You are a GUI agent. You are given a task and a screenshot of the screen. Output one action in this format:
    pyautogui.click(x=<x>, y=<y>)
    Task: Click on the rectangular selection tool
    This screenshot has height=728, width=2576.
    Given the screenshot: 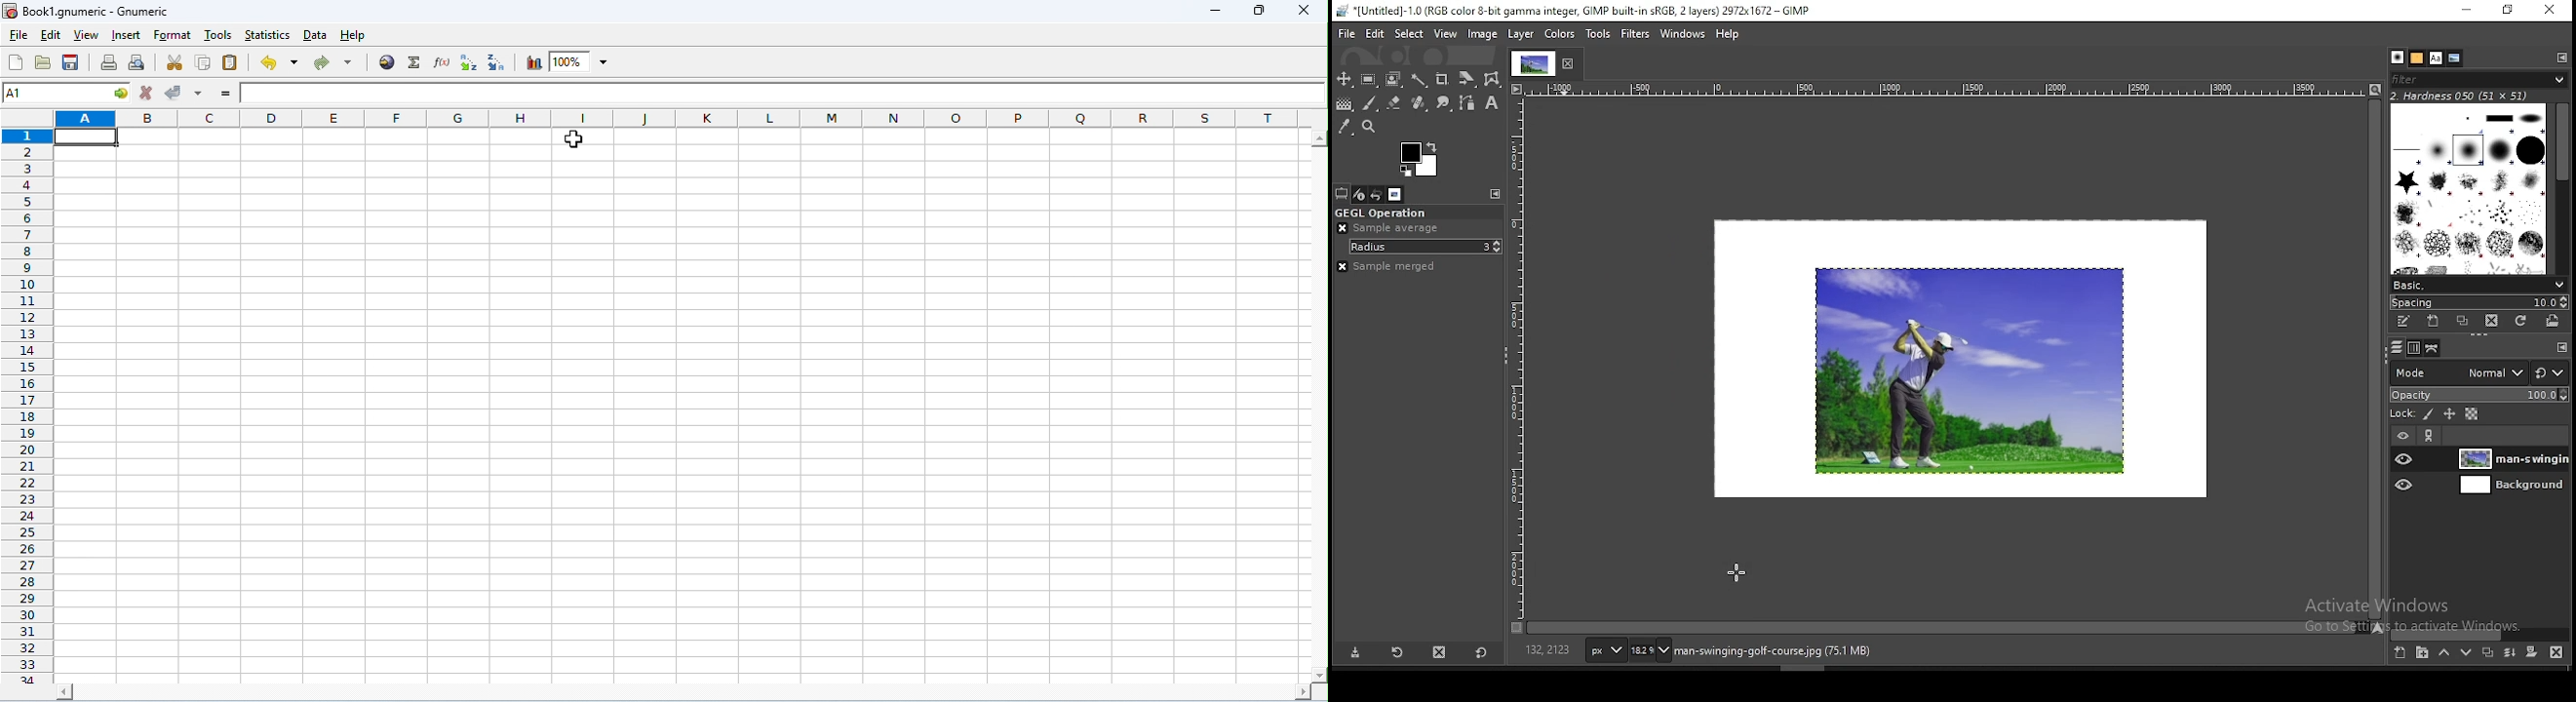 What is the action you would take?
    pyautogui.click(x=1369, y=80)
    